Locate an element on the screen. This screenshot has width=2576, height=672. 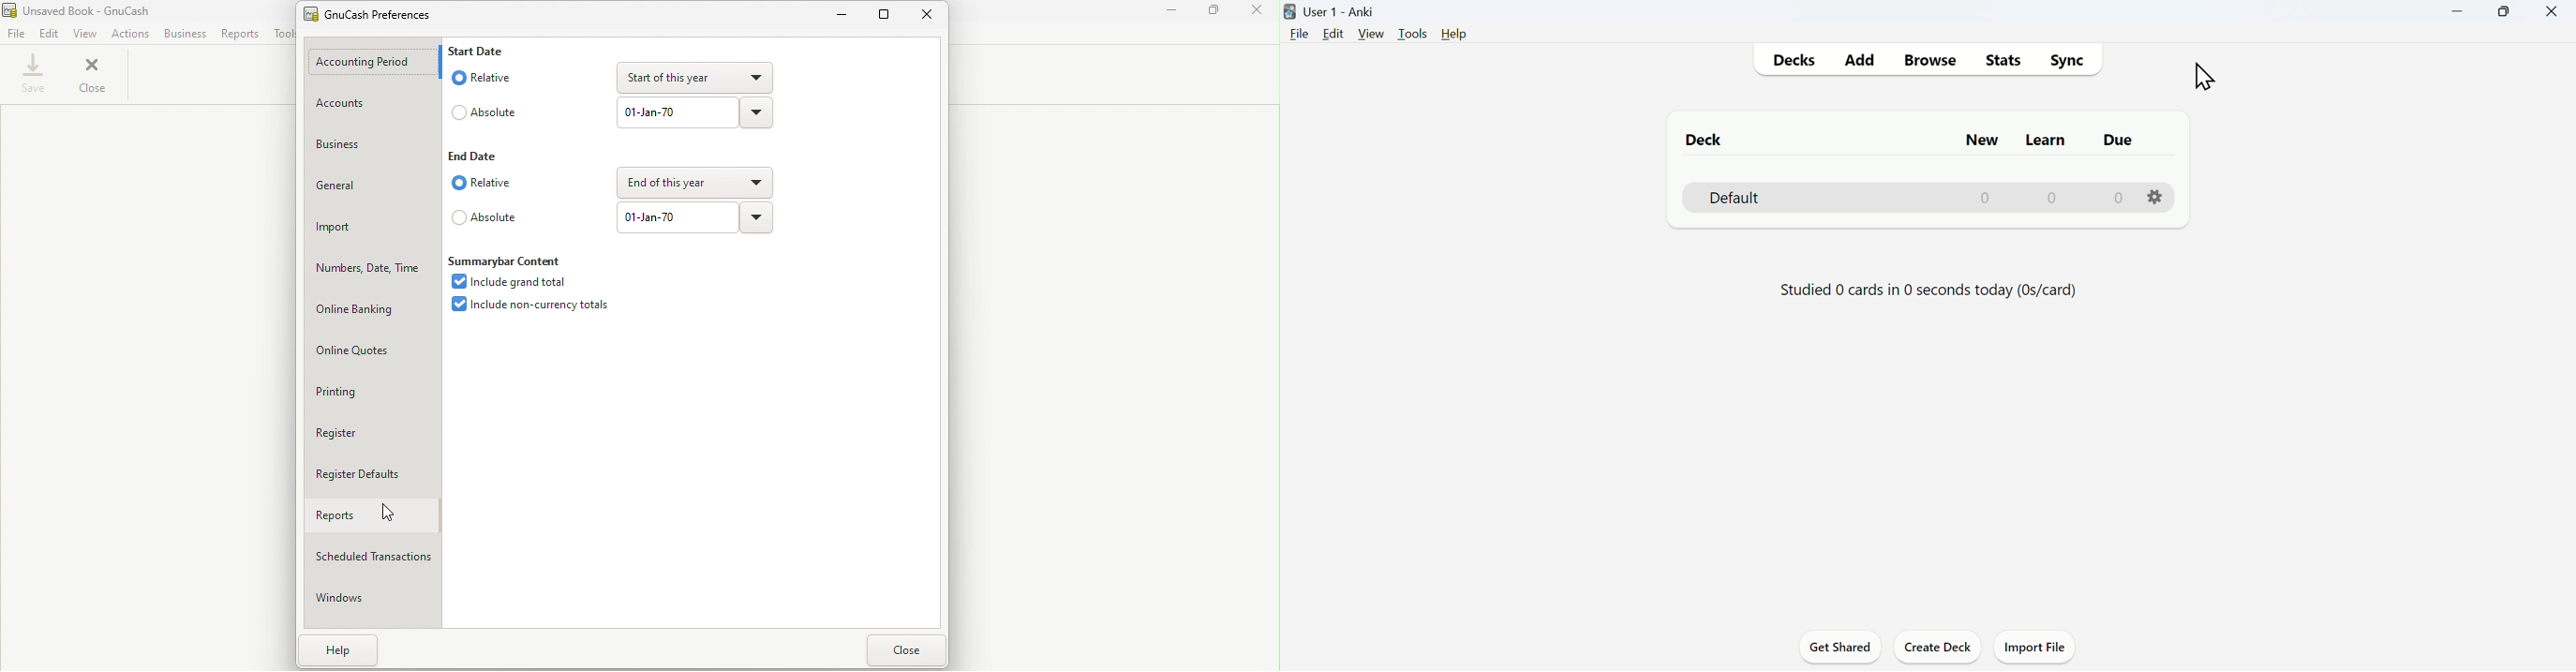
Close is located at coordinates (1261, 13).